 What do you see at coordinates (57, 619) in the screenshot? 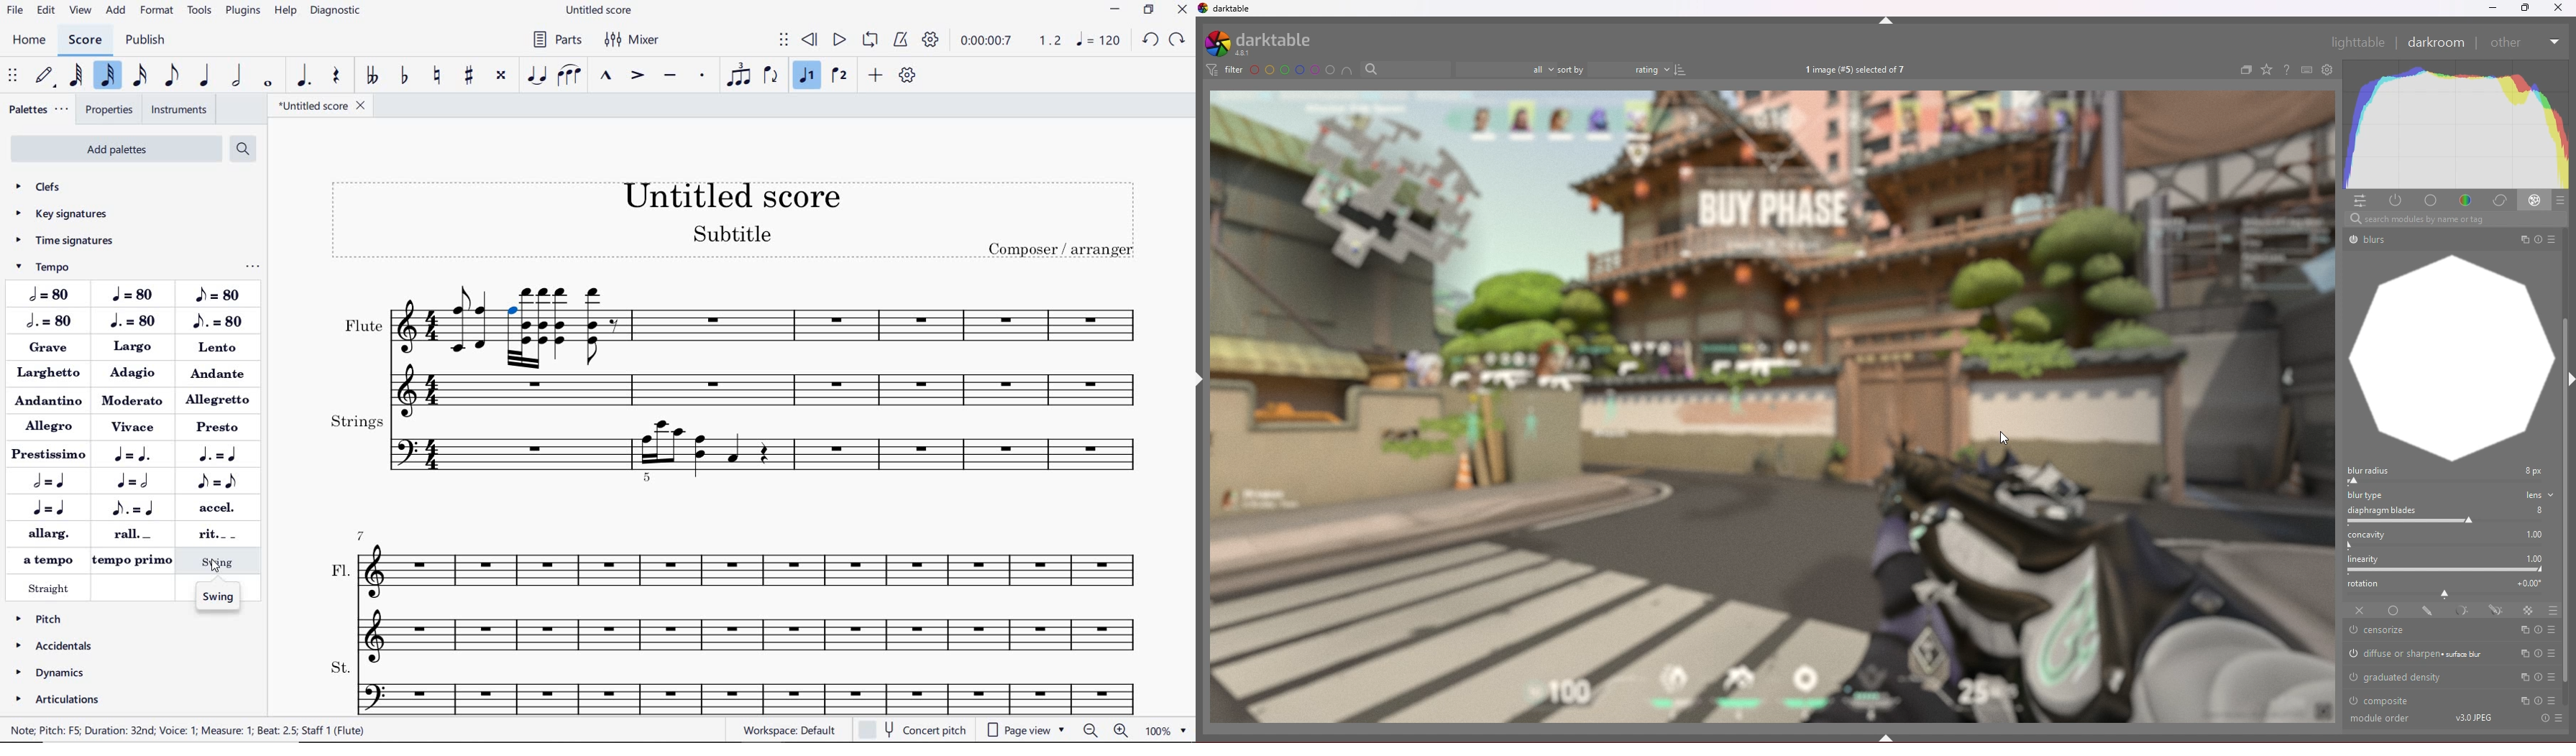
I see `pitch` at bounding box center [57, 619].